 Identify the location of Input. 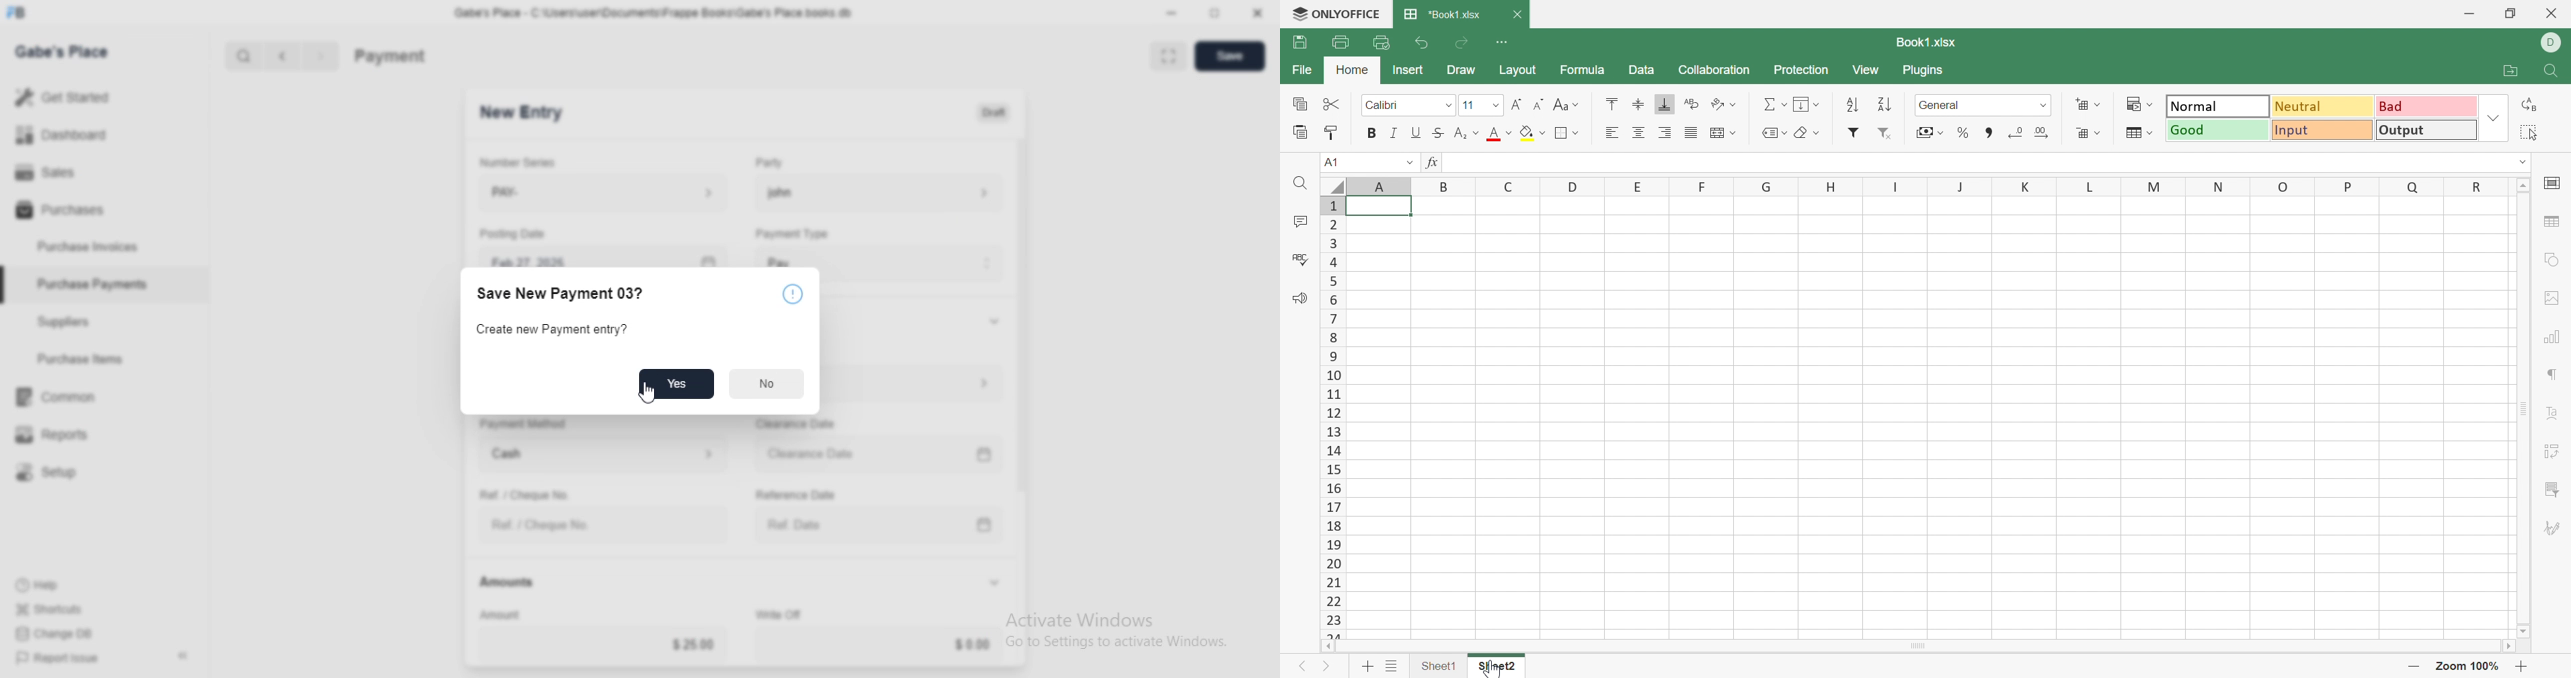
(2320, 131).